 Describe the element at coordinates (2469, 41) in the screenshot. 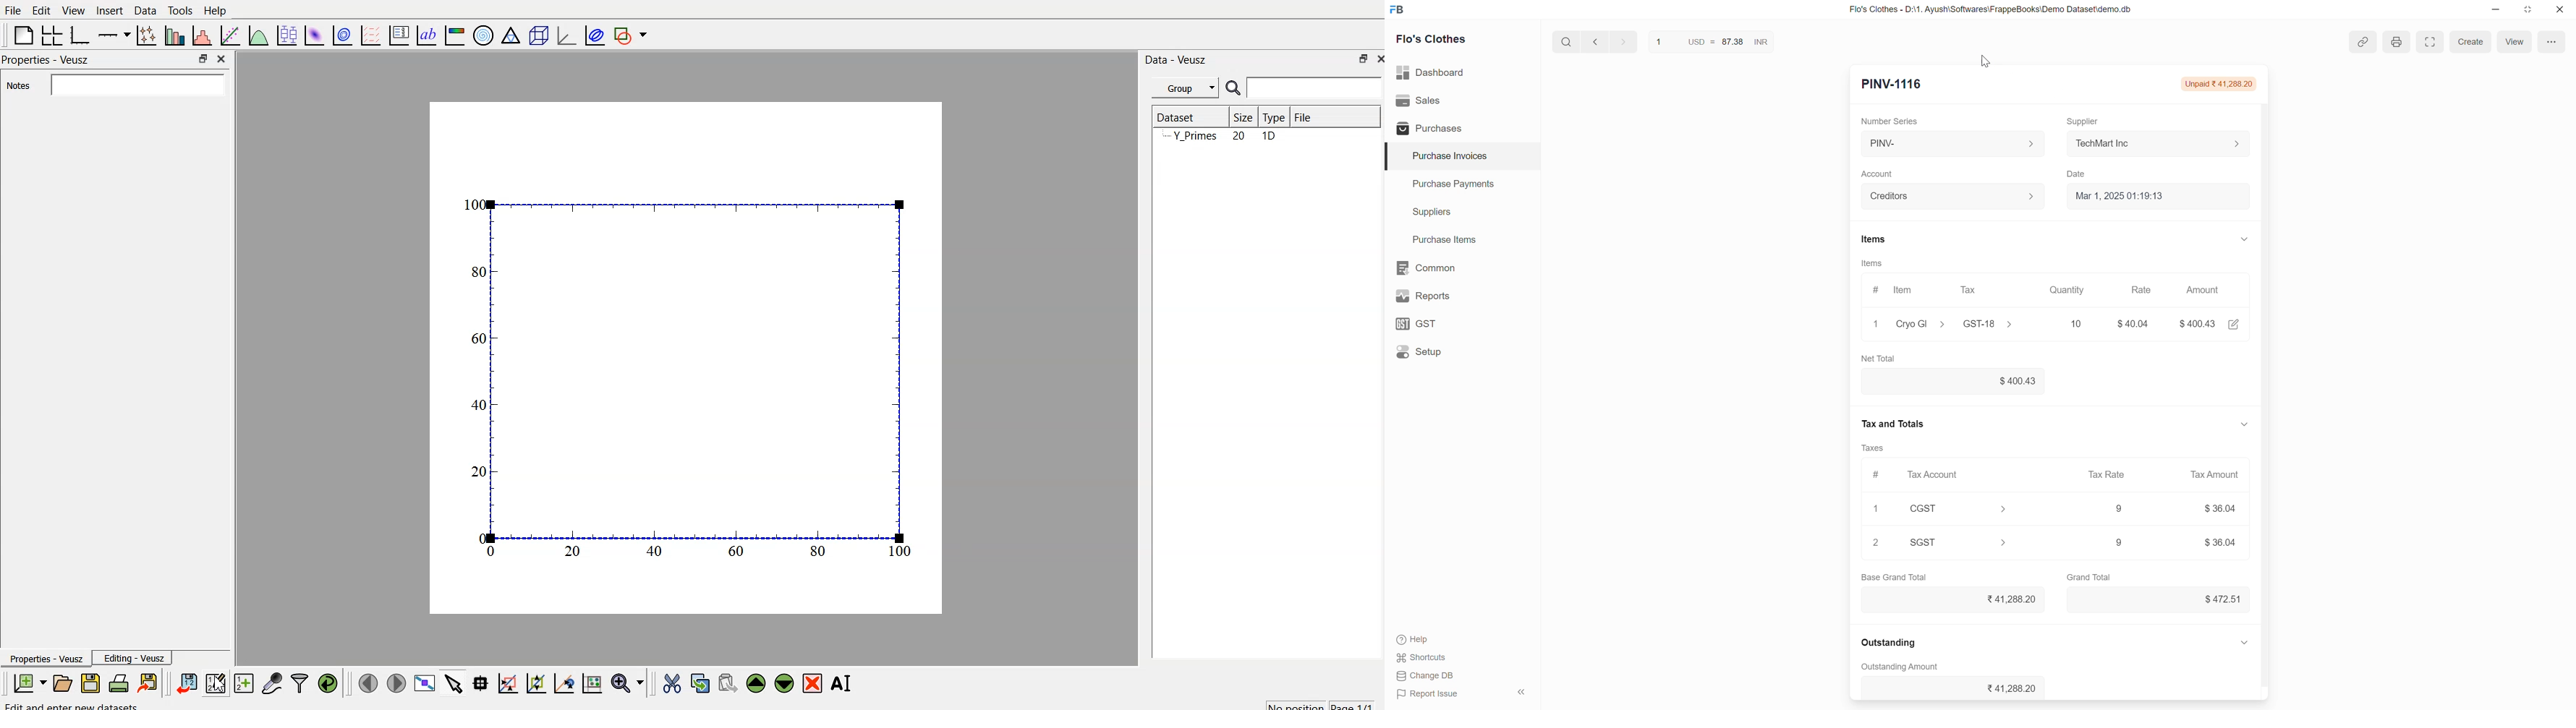

I see `Create` at that location.